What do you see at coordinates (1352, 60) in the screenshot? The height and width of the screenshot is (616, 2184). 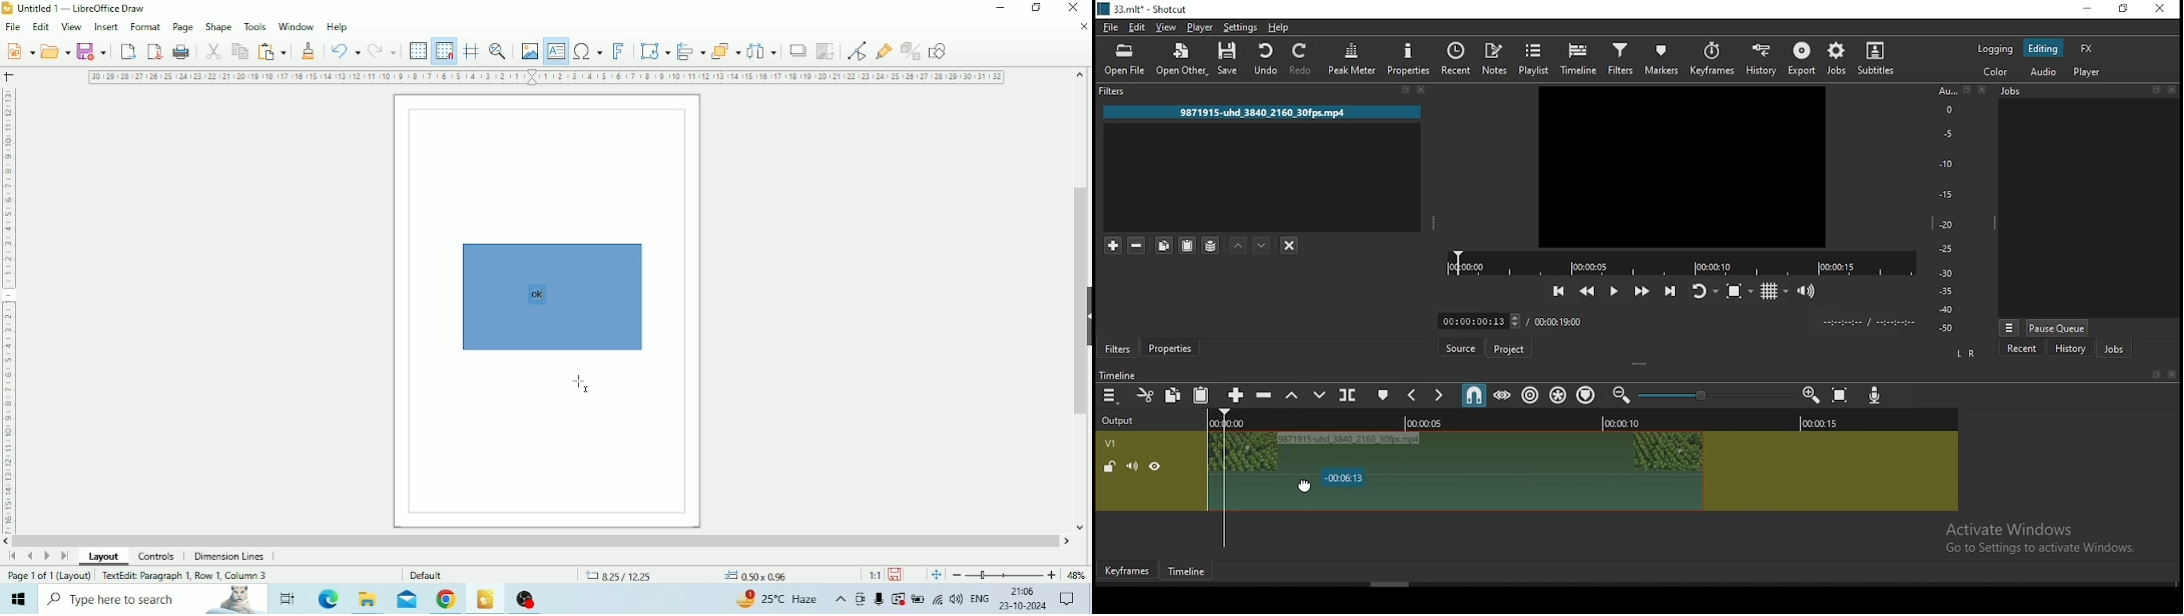 I see `peak meter` at bounding box center [1352, 60].